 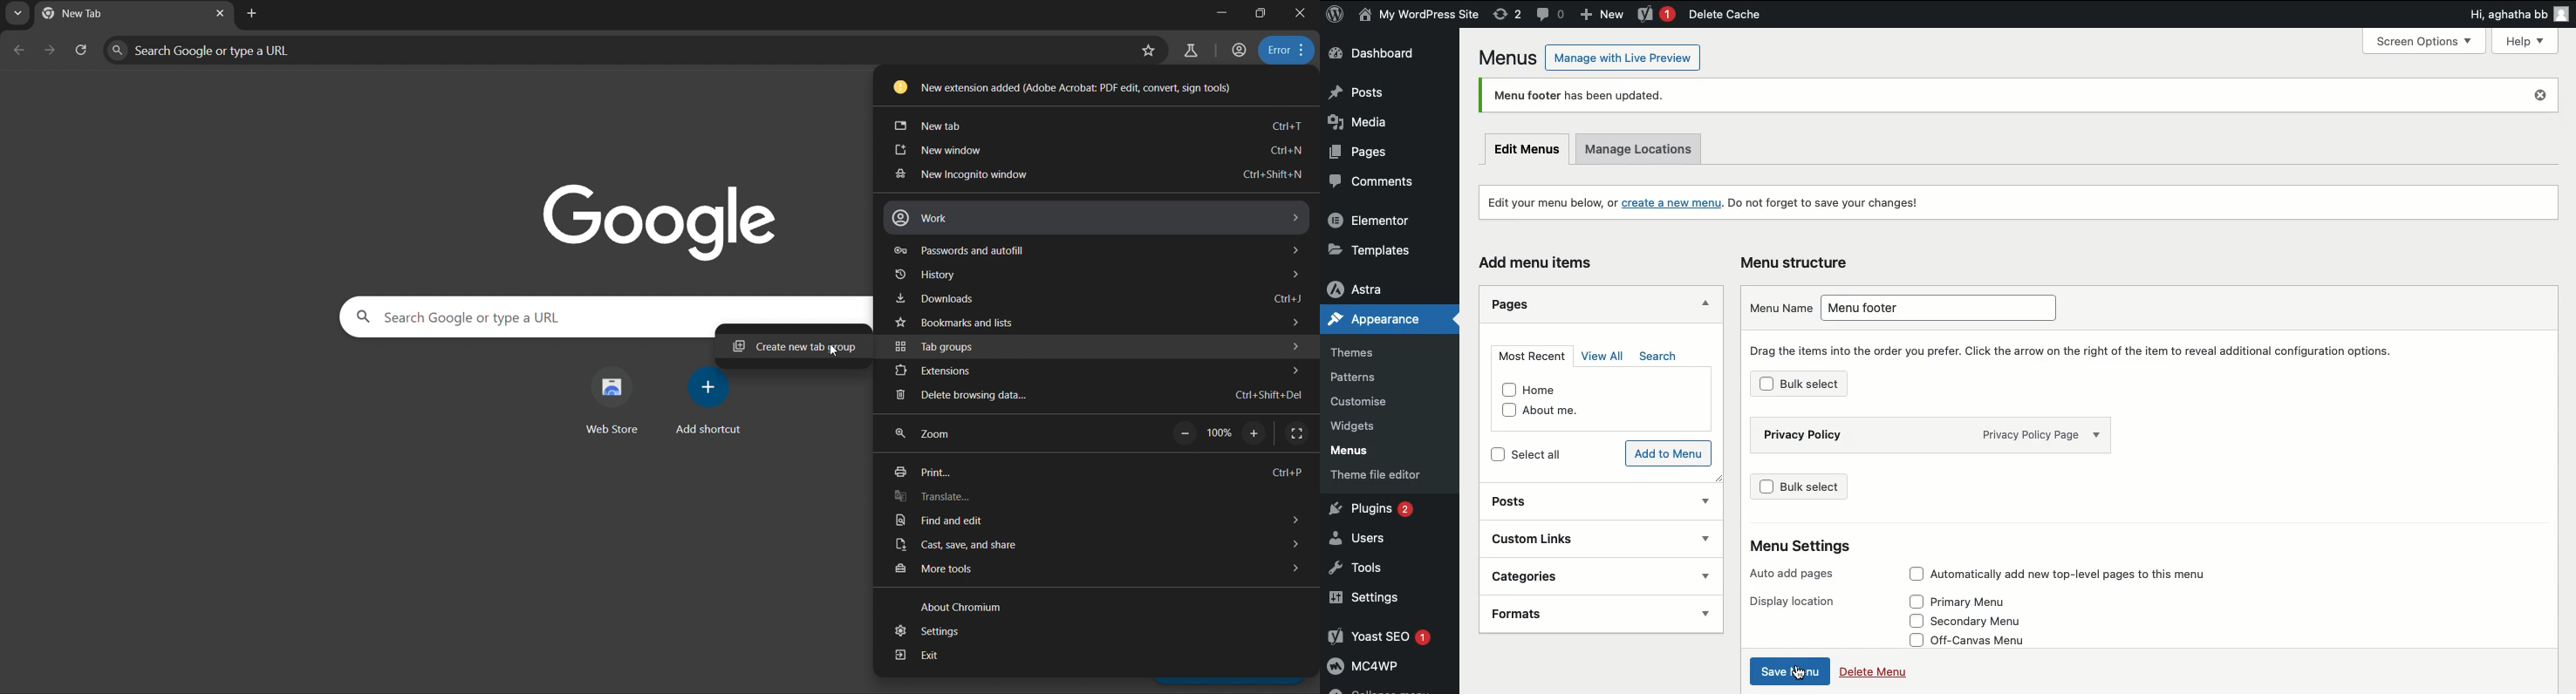 I want to click on Revision, so click(x=1507, y=15).